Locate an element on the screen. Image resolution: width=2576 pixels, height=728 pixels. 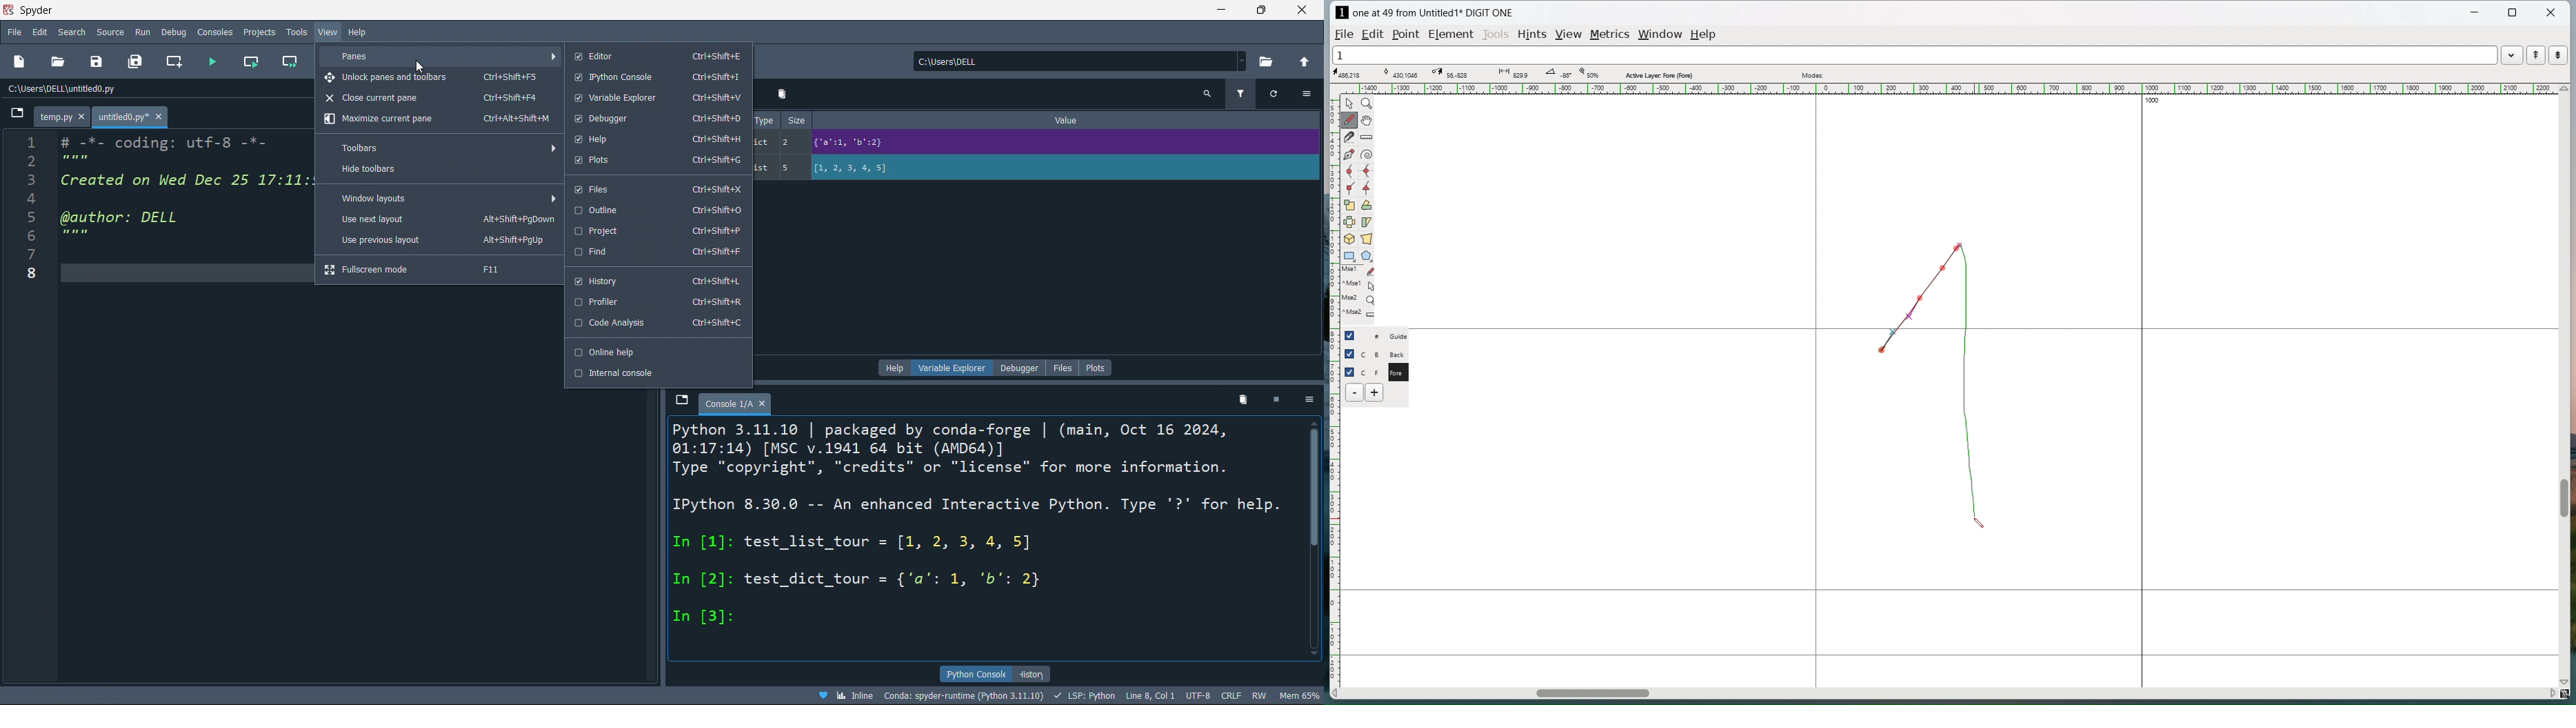
save all is located at coordinates (137, 64).